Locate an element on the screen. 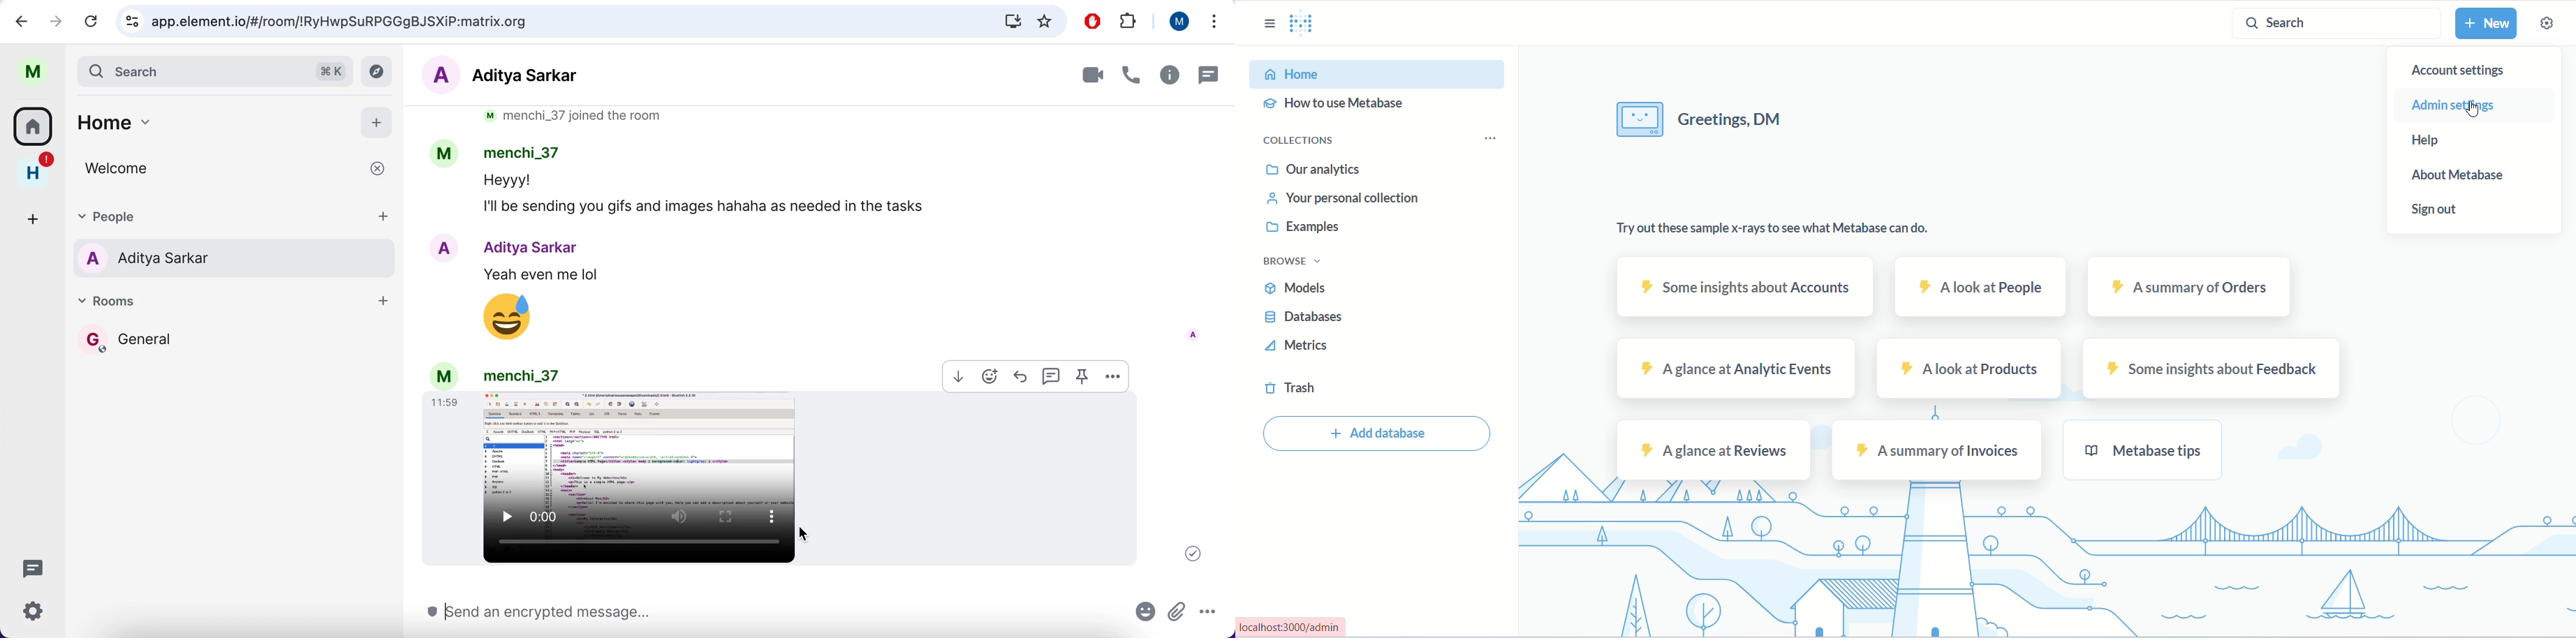 The image size is (2576, 644). metrics is located at coordinates (1303, 346).